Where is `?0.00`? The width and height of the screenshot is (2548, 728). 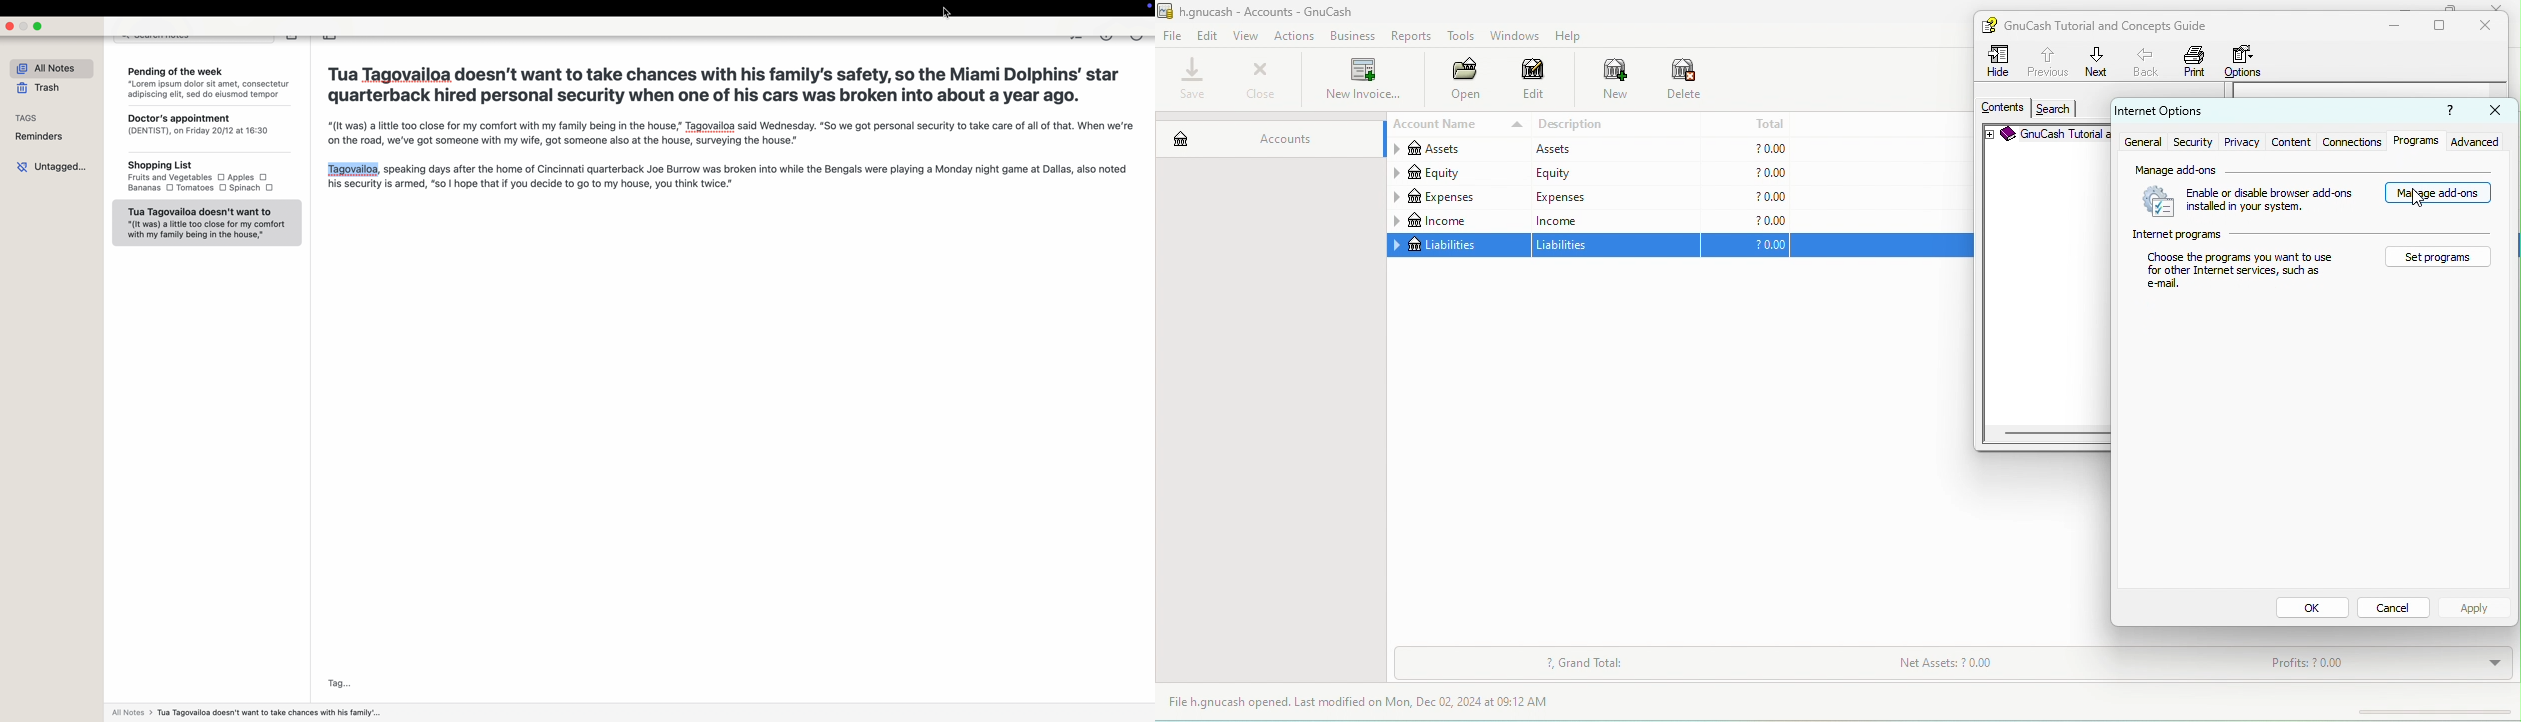 ?0.00 is located at coordinates (1745, 148).